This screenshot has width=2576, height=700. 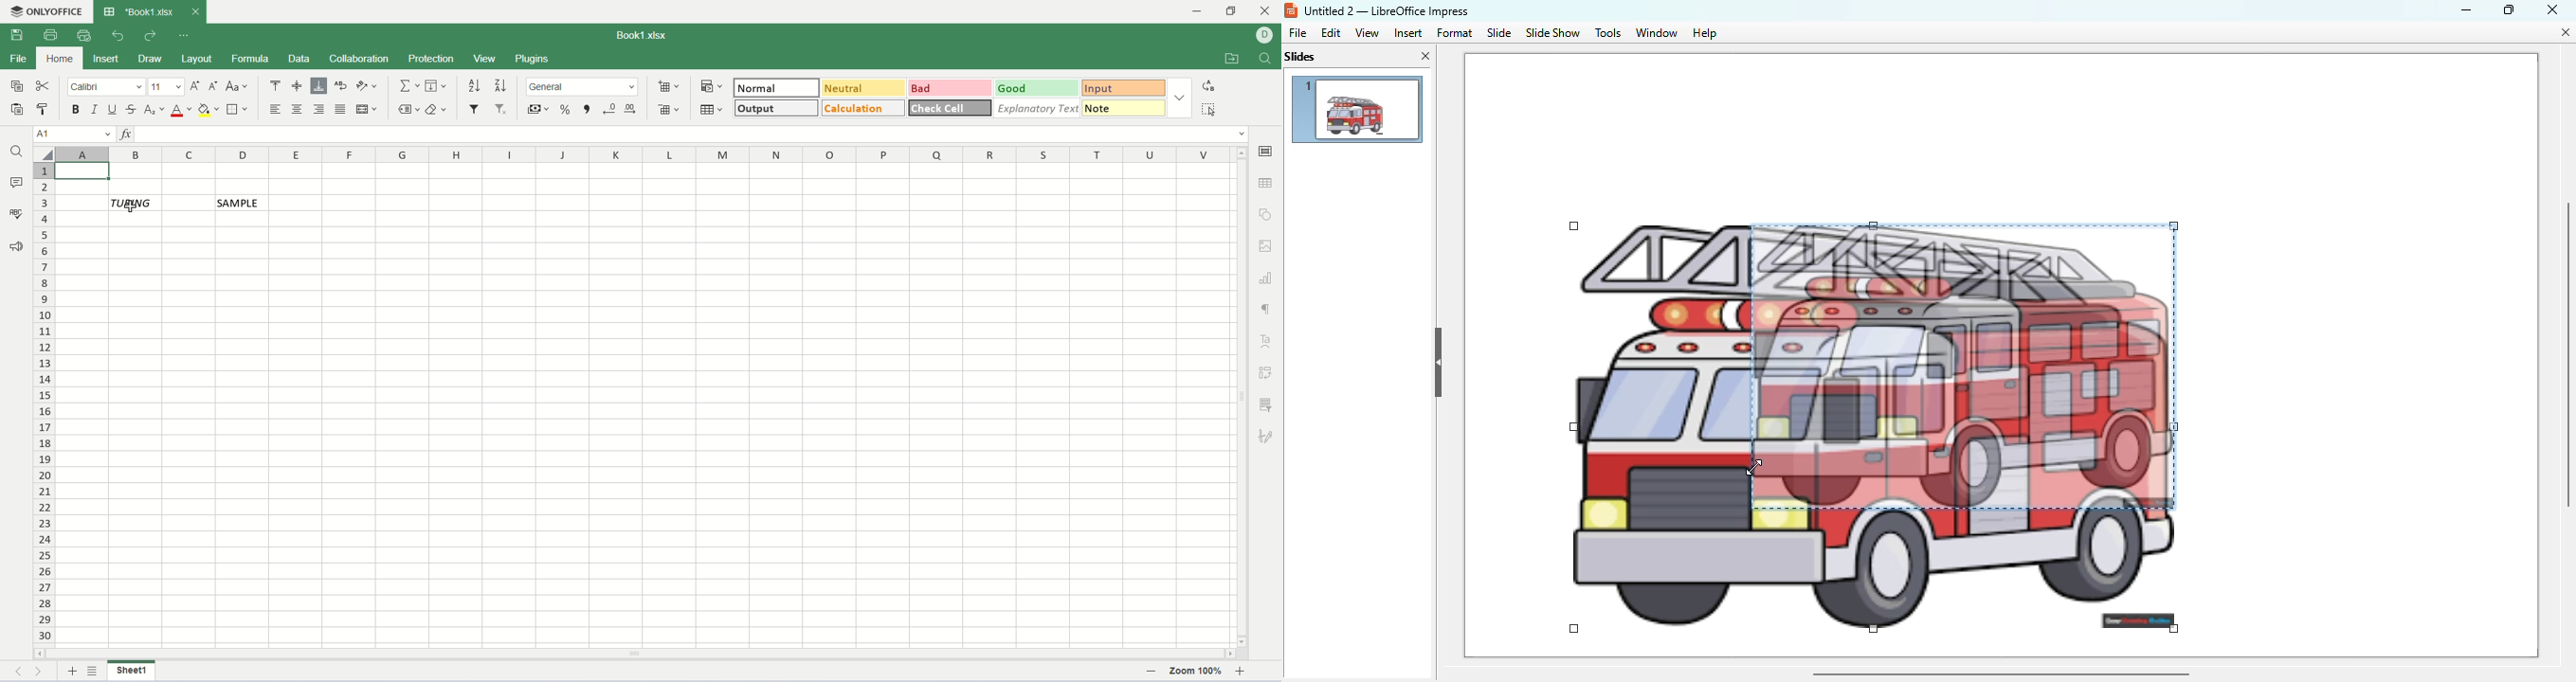 I want to click on view, so click(x=1367, y=32).